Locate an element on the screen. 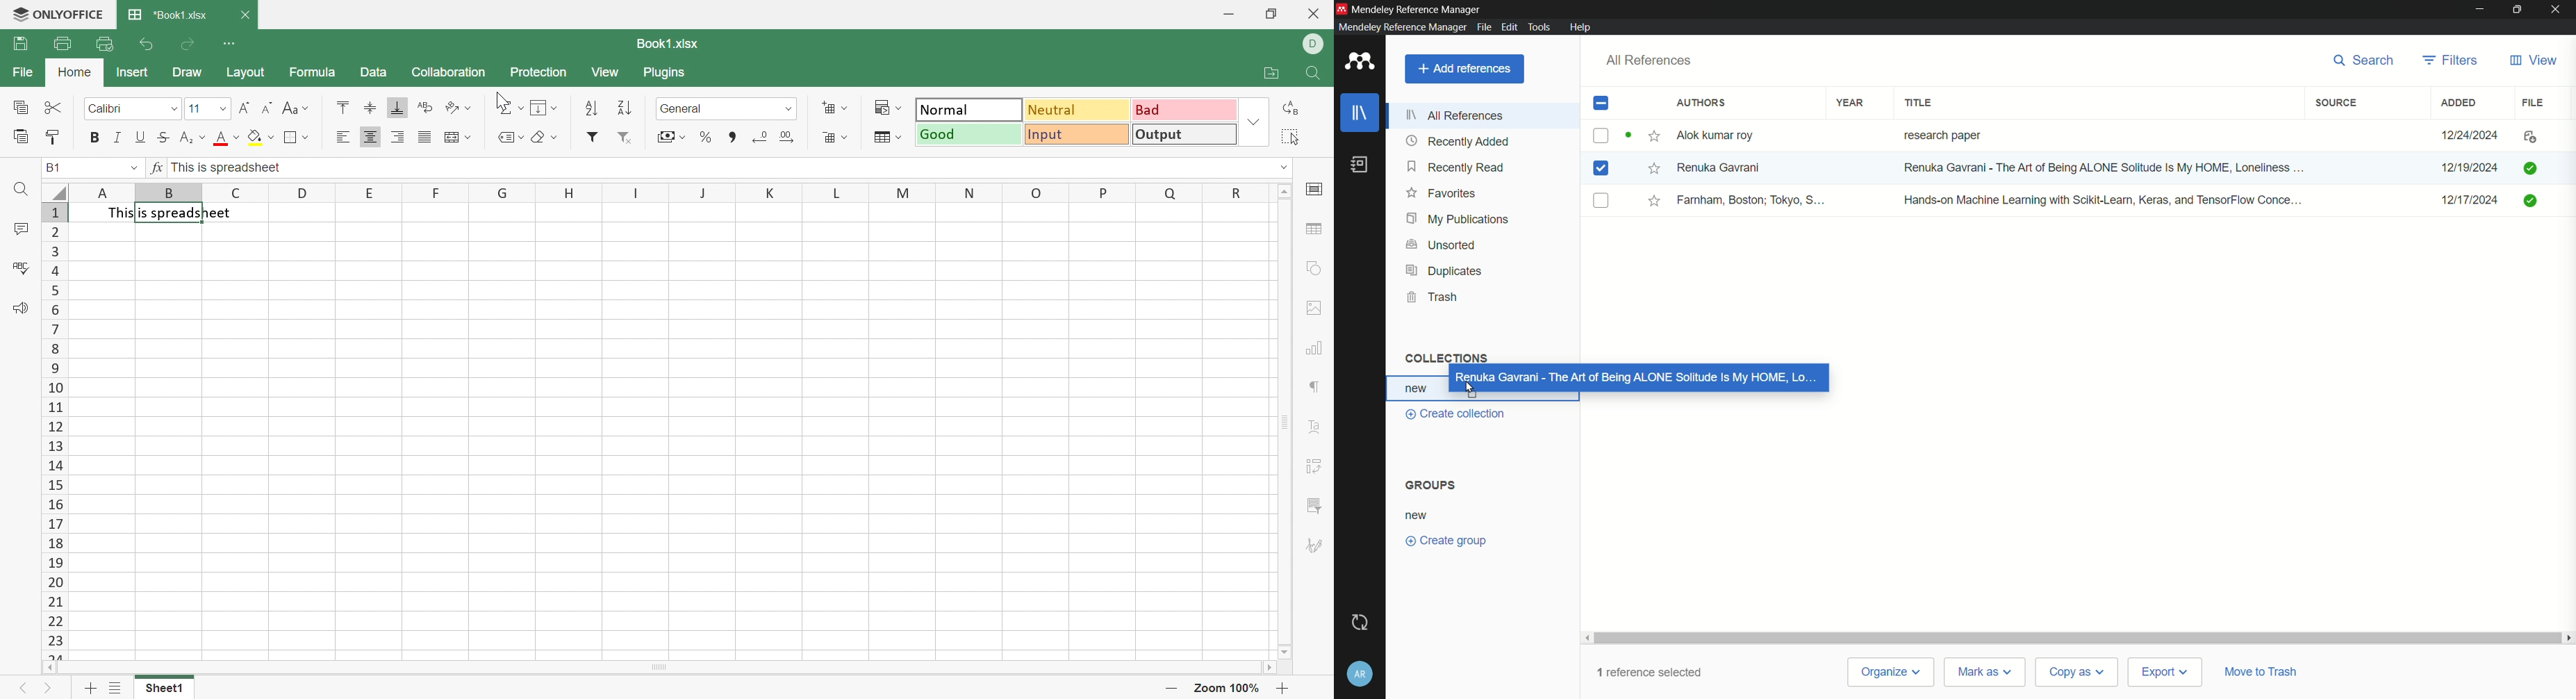  Replace is located at coordinates (1290, 110).